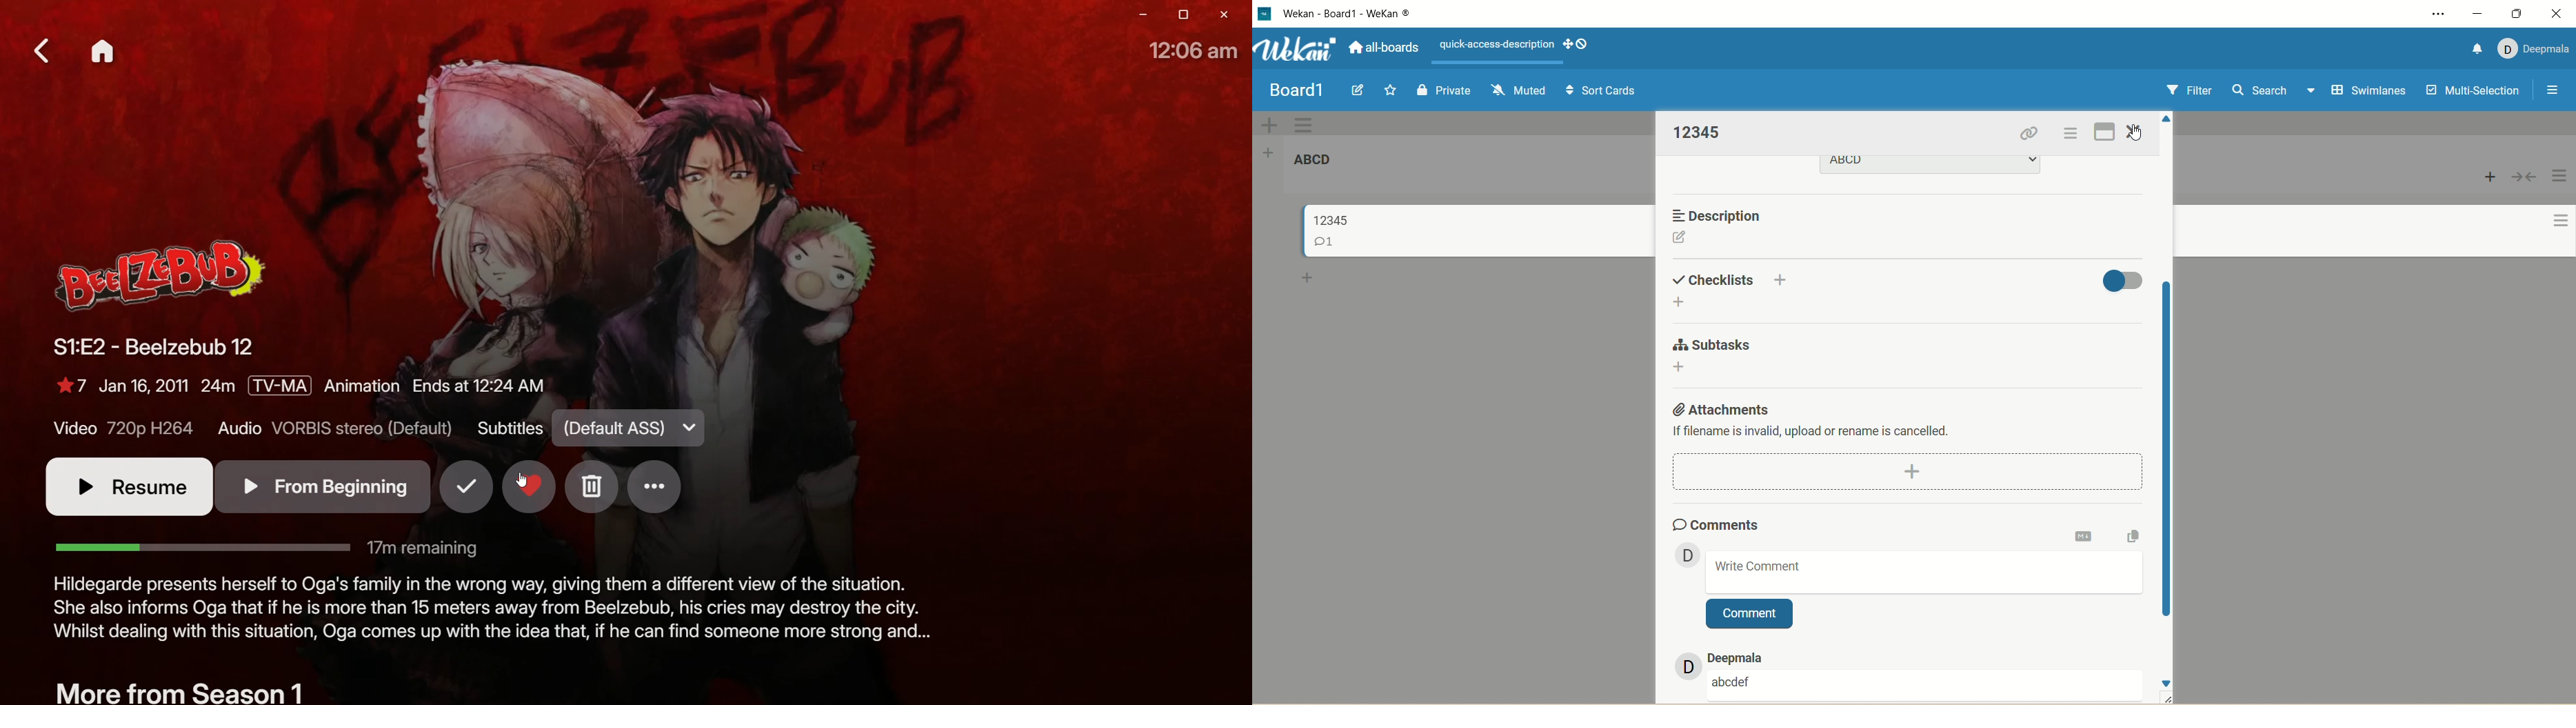 The height and width of the screenshot is (728, 2576). What do you see at coordinates (529, 504) in the screenshot?
I see `Favorite` at bounding box center [529, 504].